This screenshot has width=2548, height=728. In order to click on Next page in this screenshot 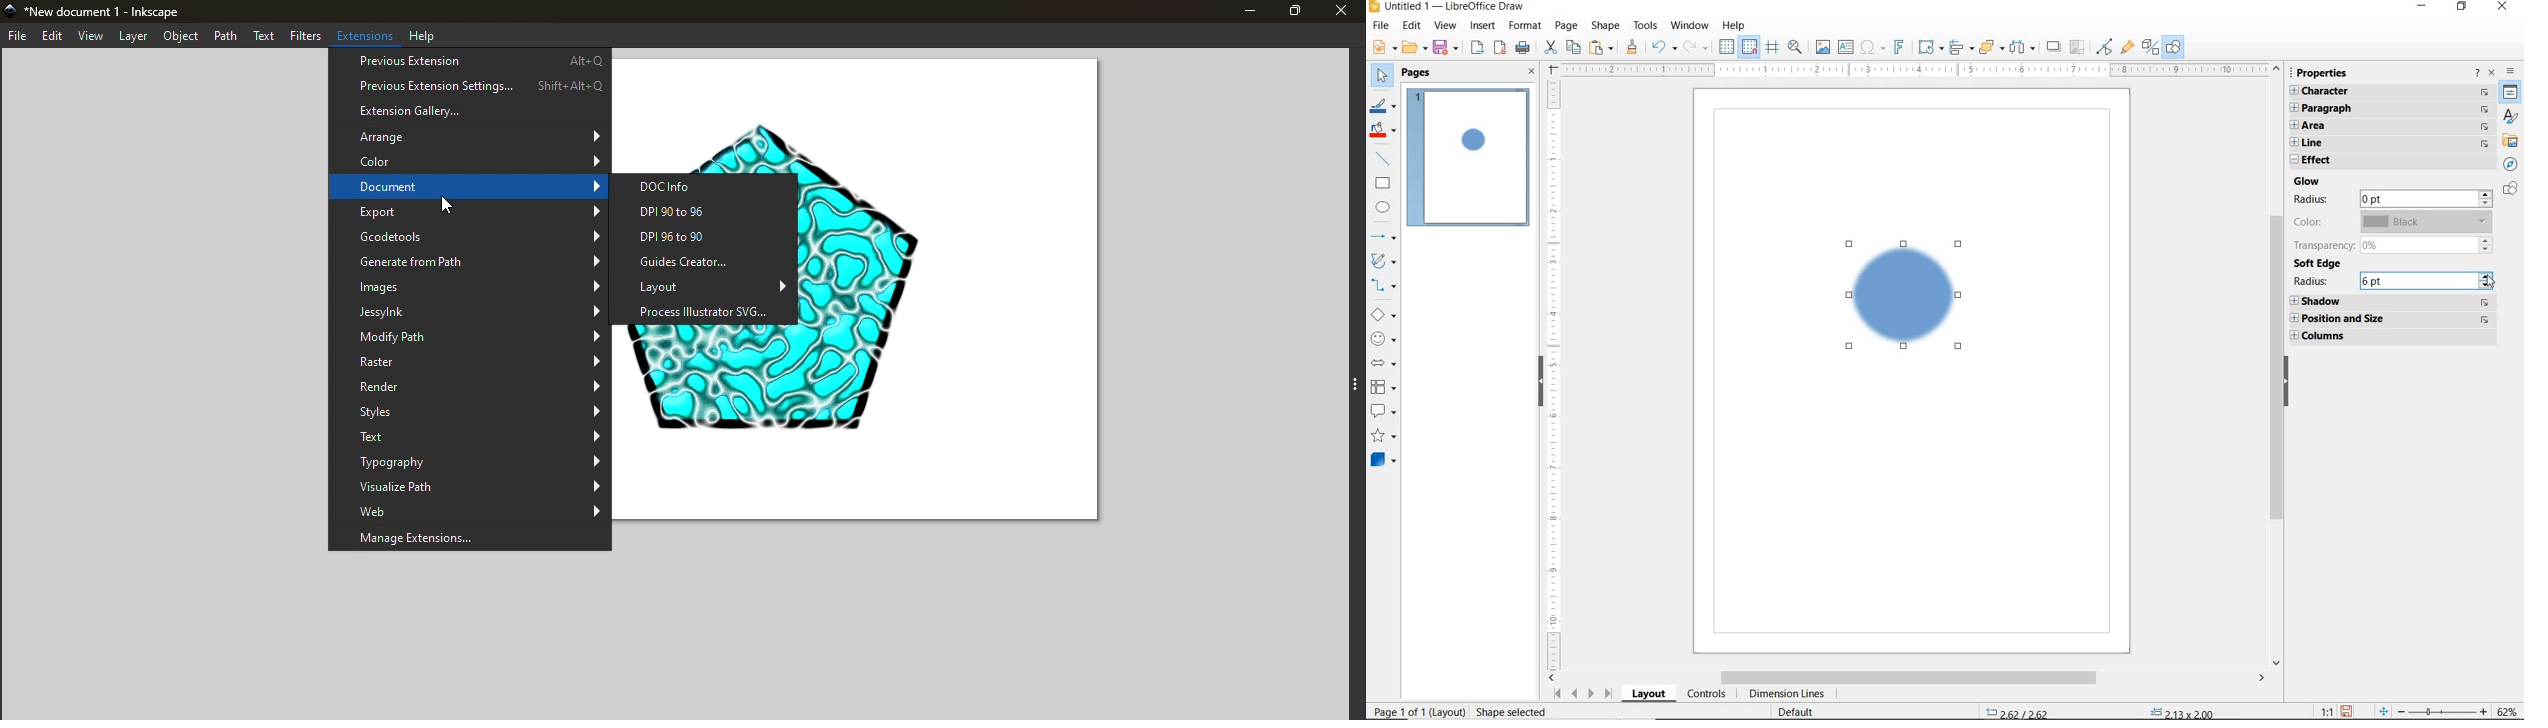, I will do `click(1592, 693)`.